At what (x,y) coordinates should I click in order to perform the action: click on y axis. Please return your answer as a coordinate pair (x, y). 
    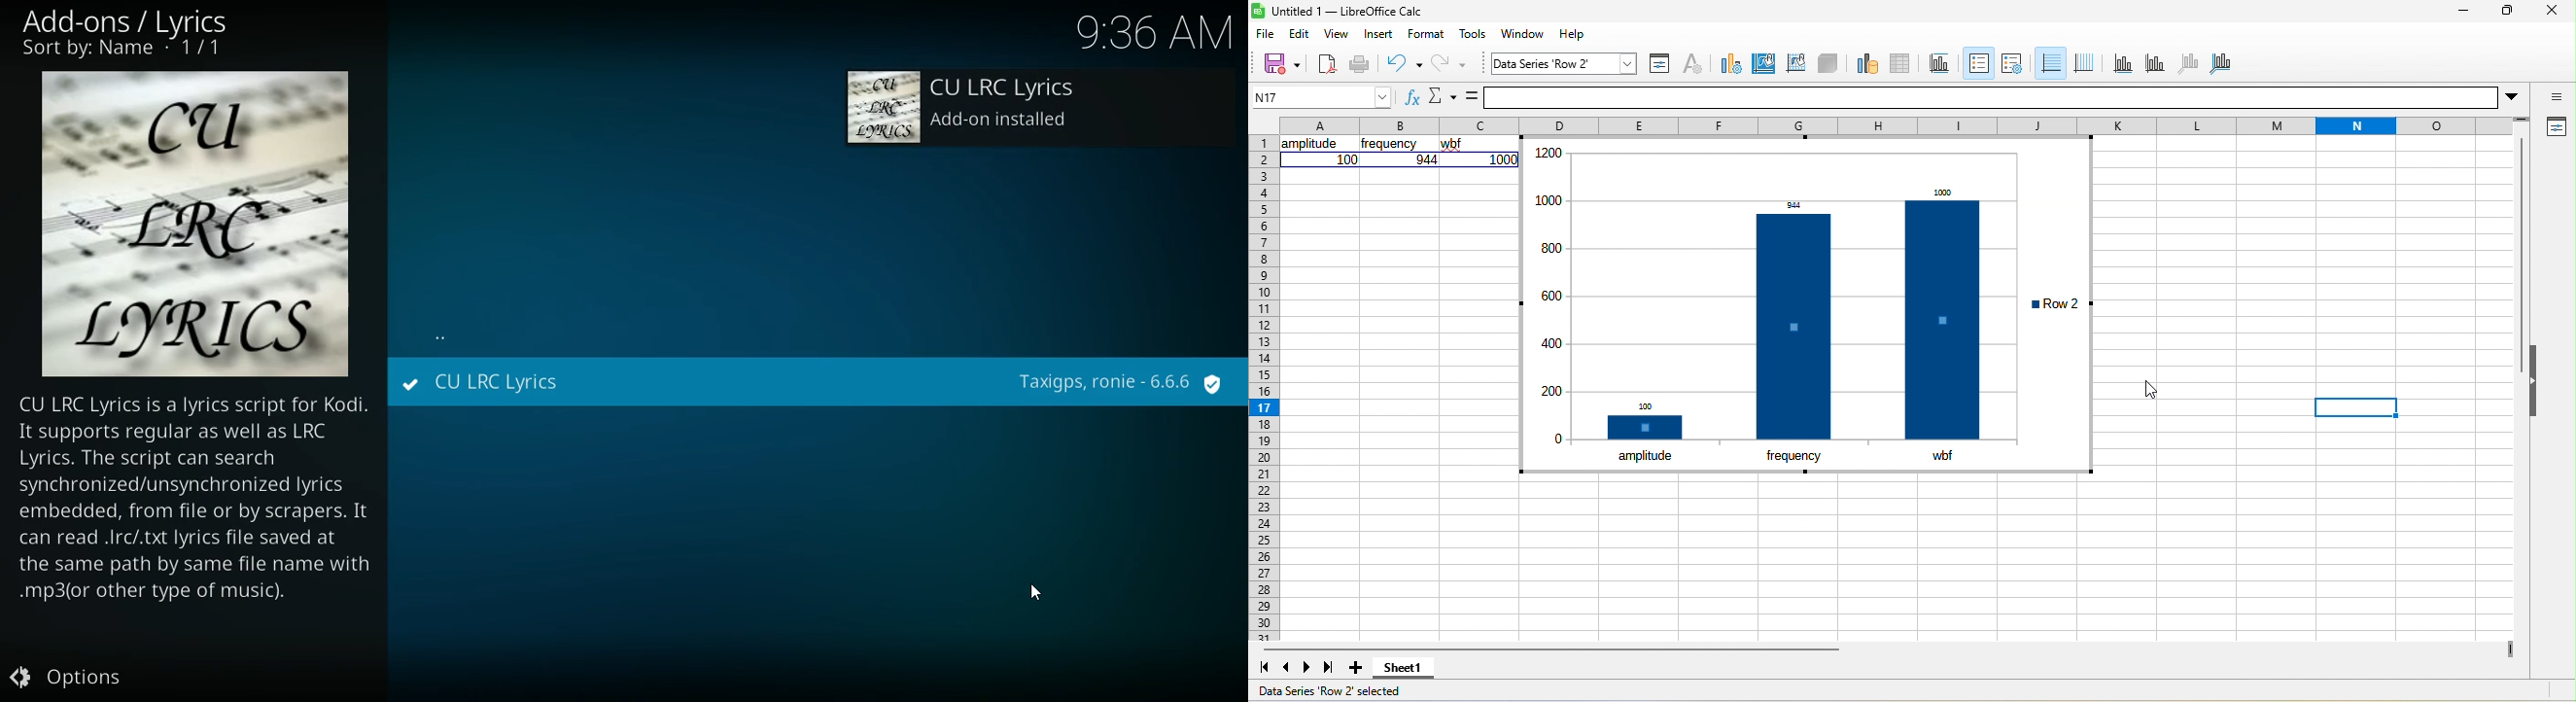
    Looking at the image, I should click on (2162, 65).